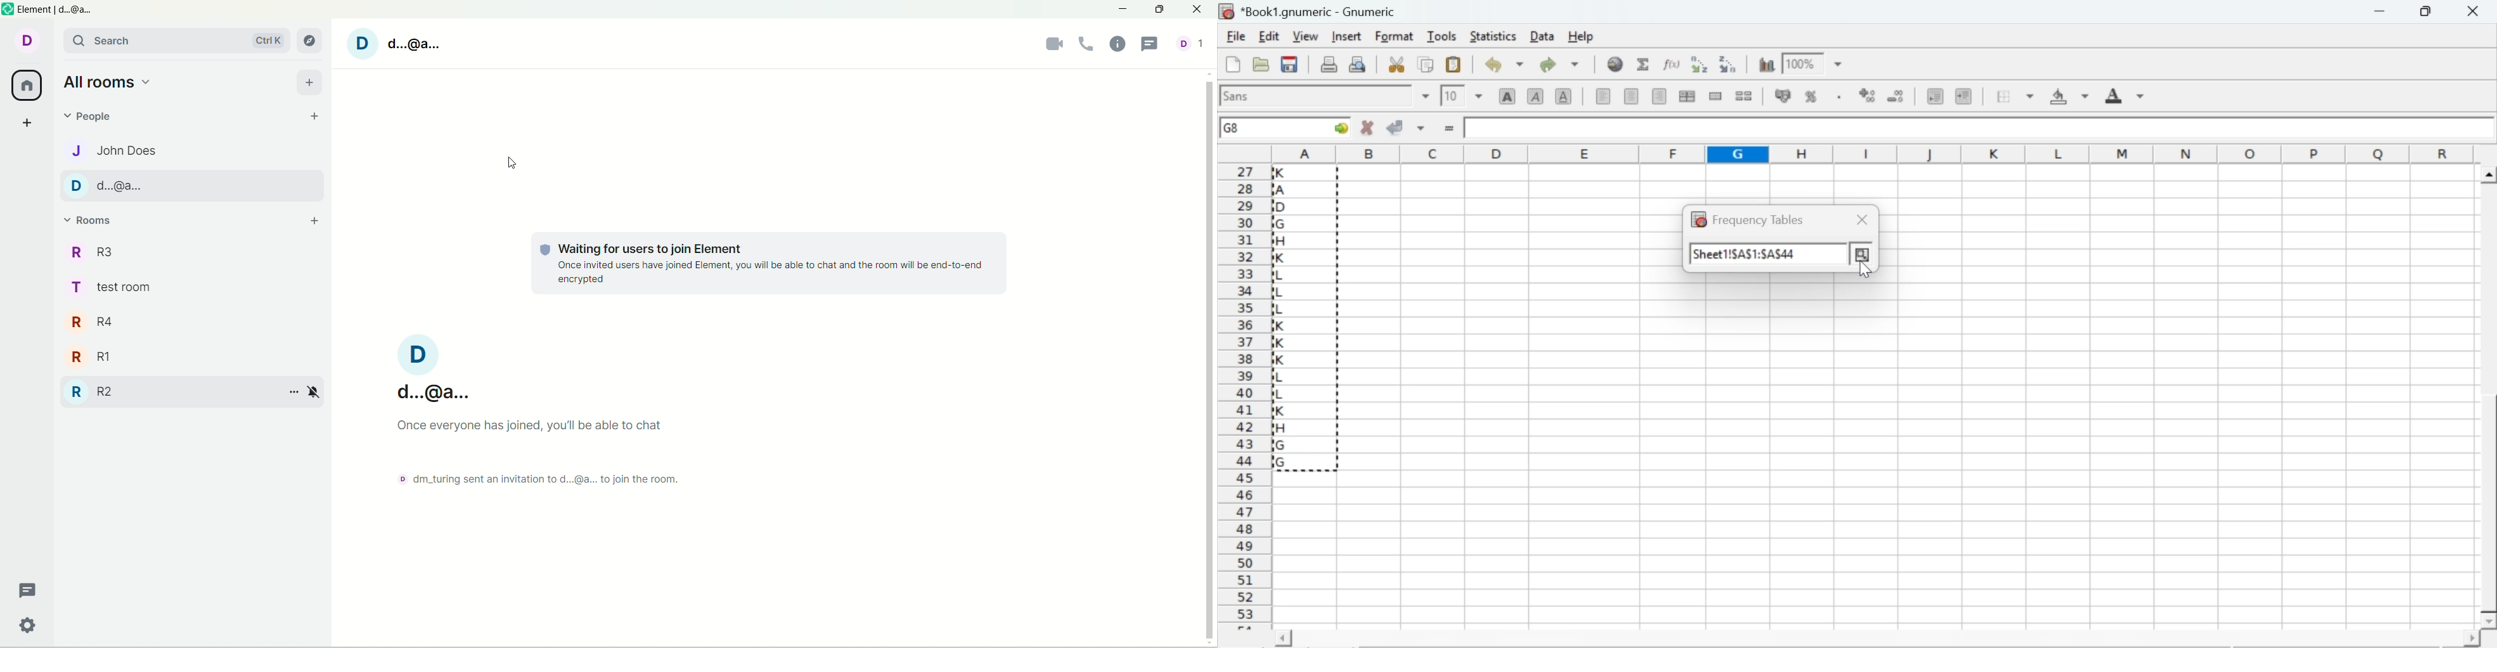  I want to click on room options, so click(292, 392).